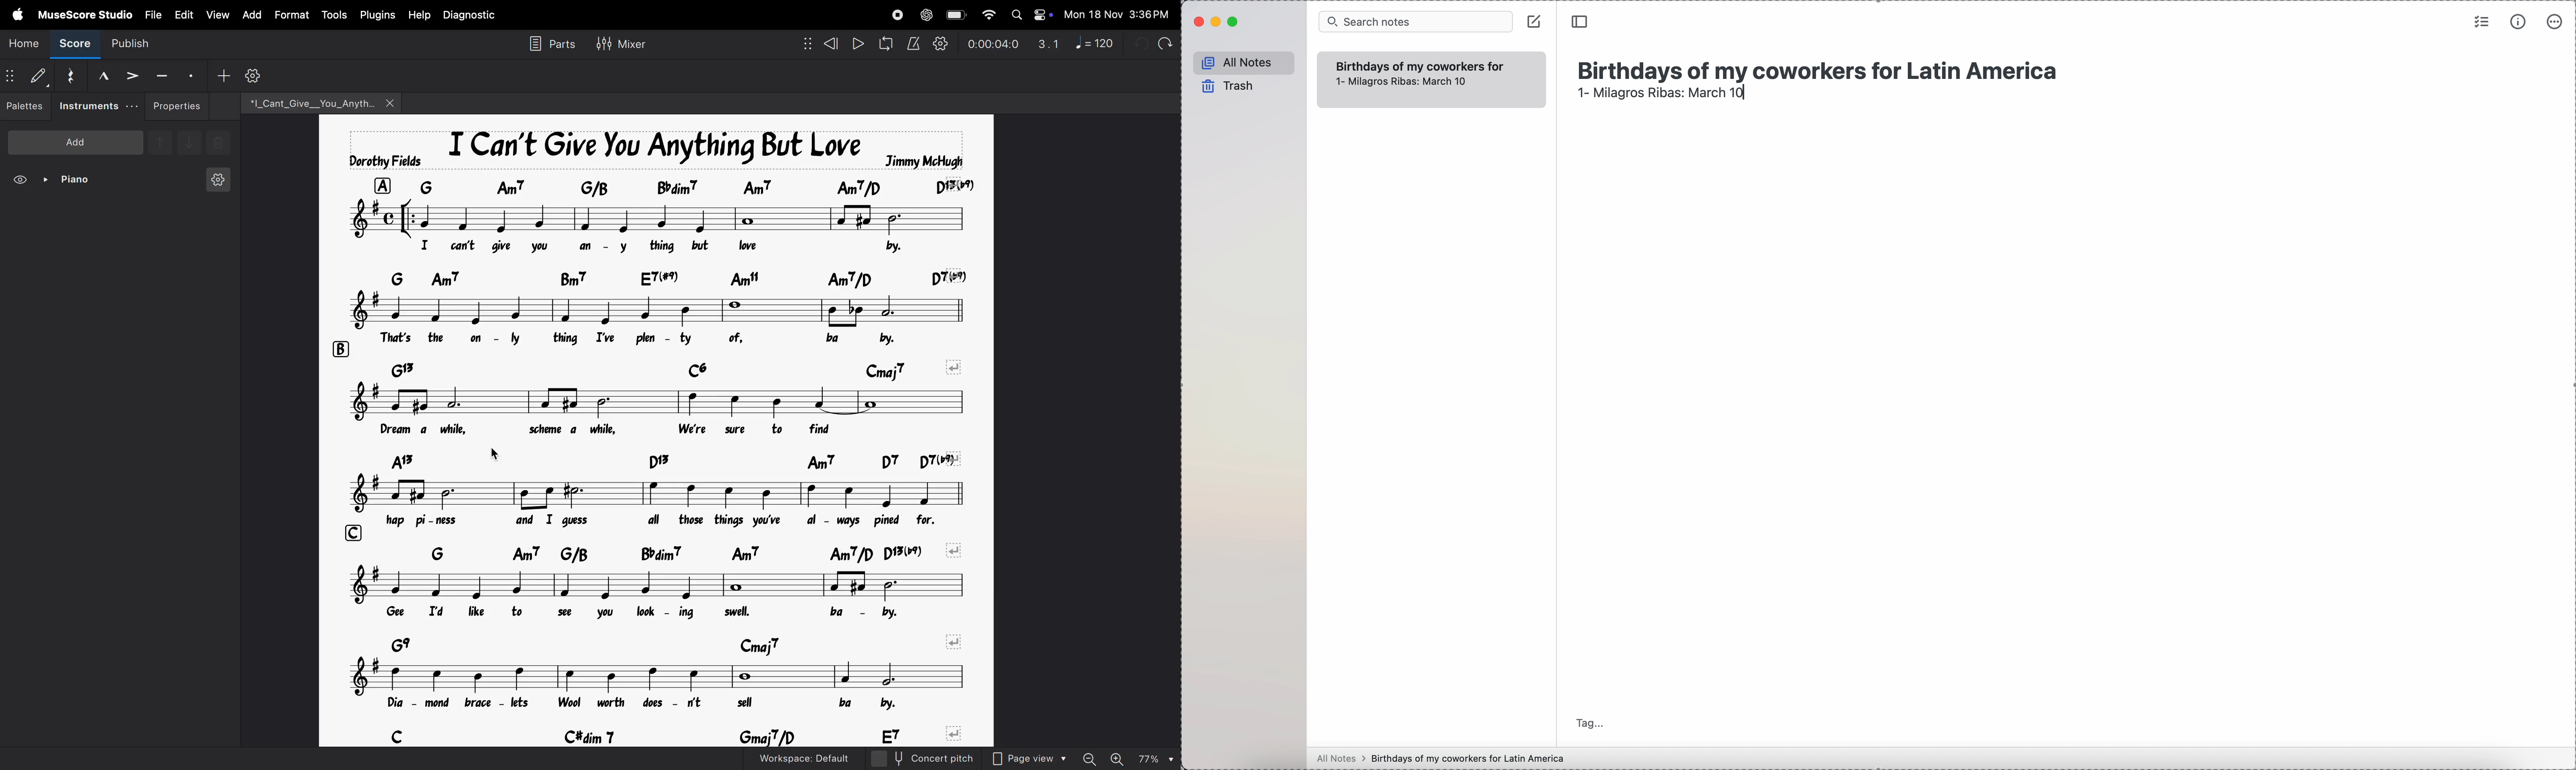  Describe the element at coordinates (332, 15) in the screenshot. I see `tools` at that location.